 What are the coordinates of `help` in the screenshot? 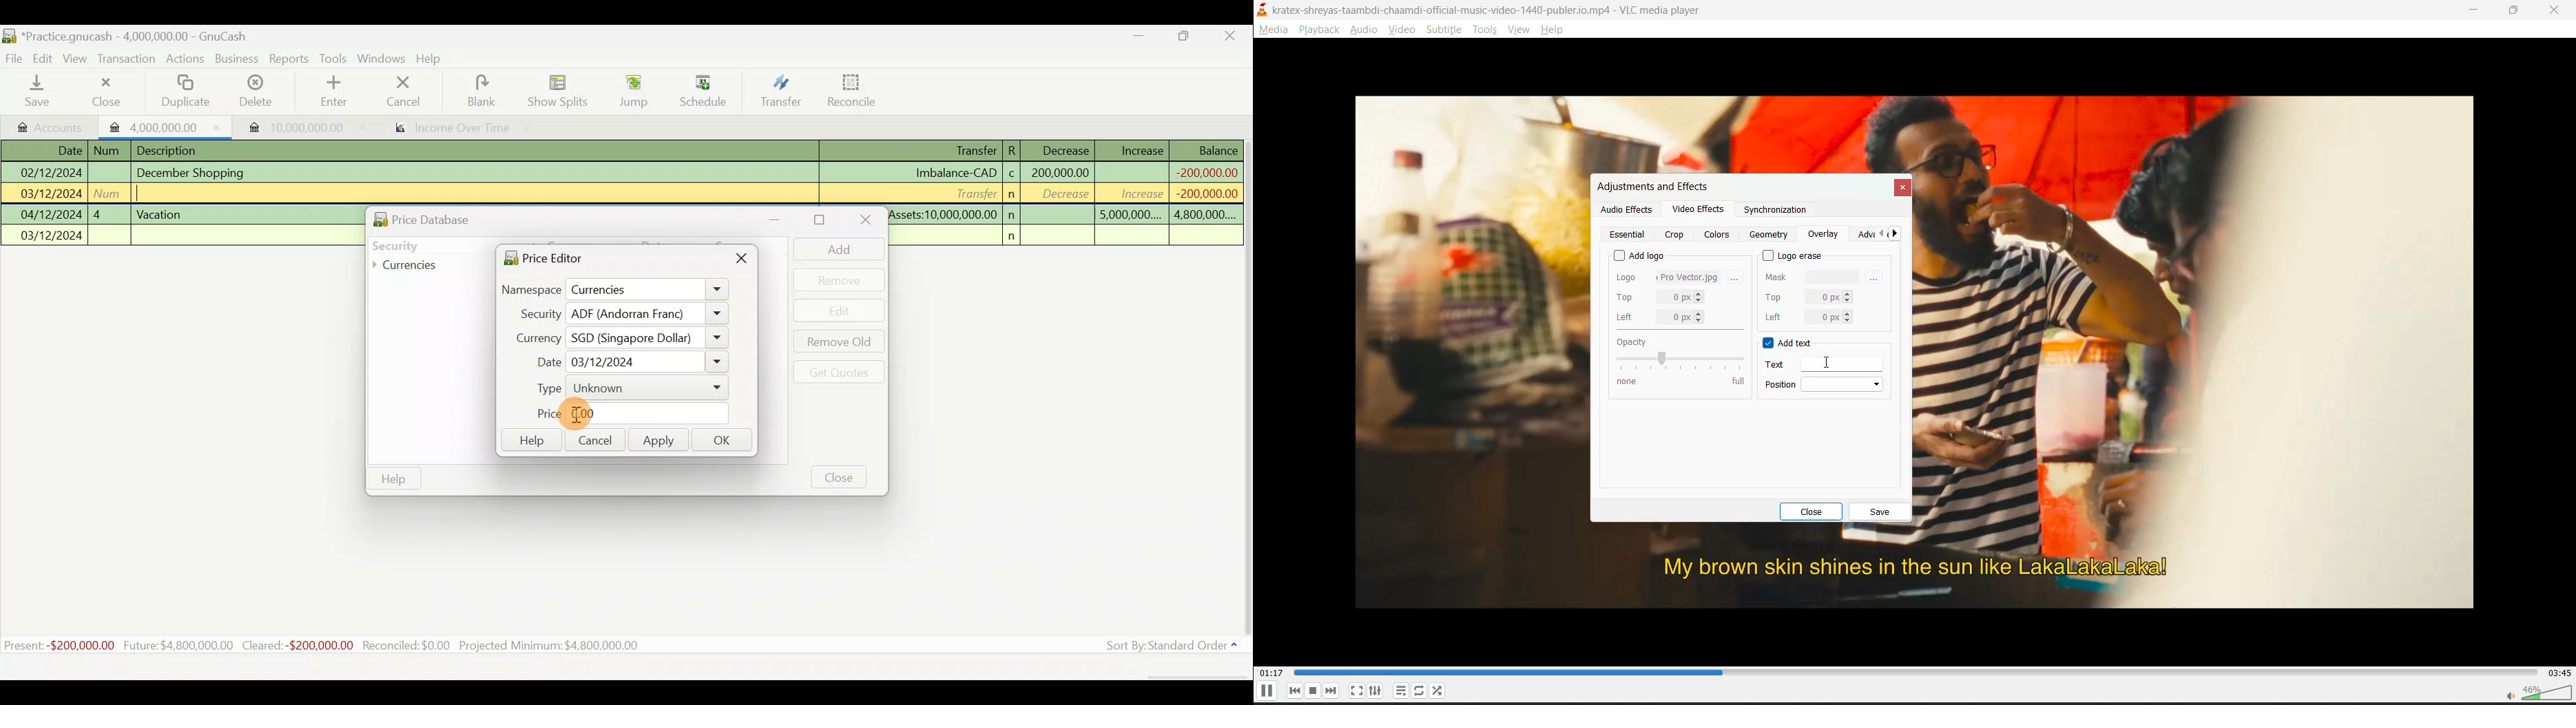 It's located at (1555, 30).